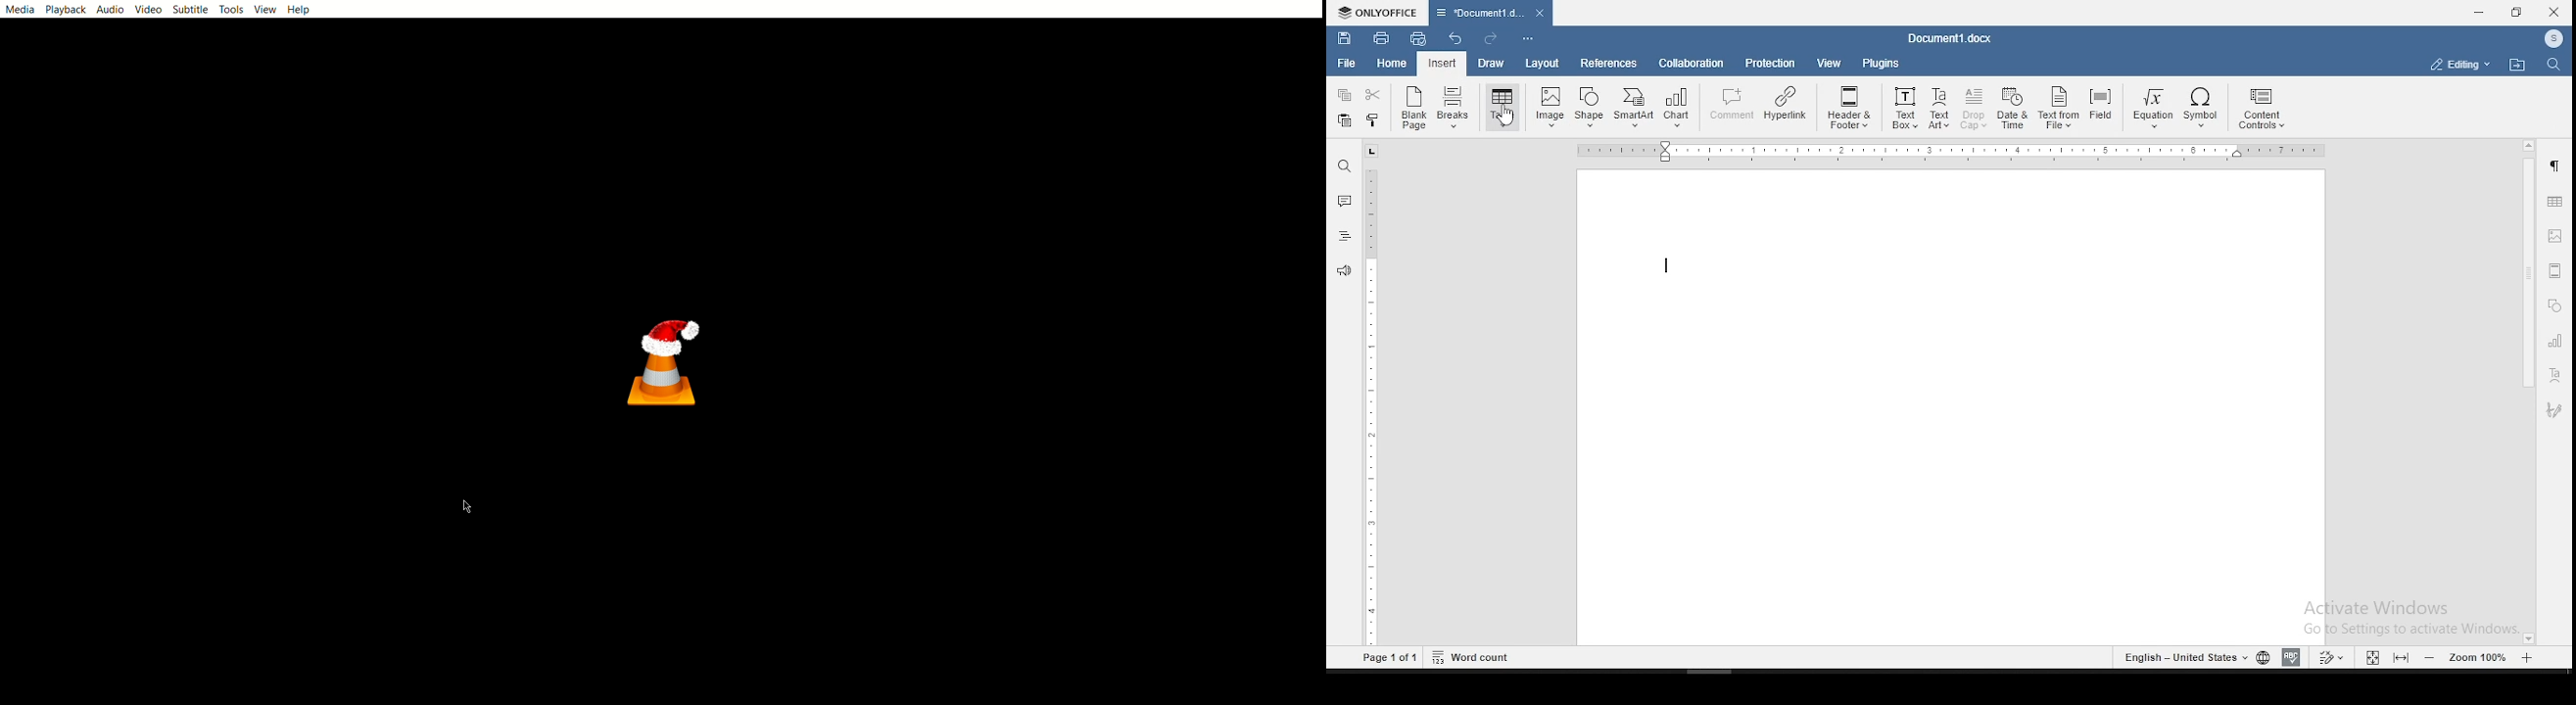  I want to click on fit to screen, so click(2400, 658).